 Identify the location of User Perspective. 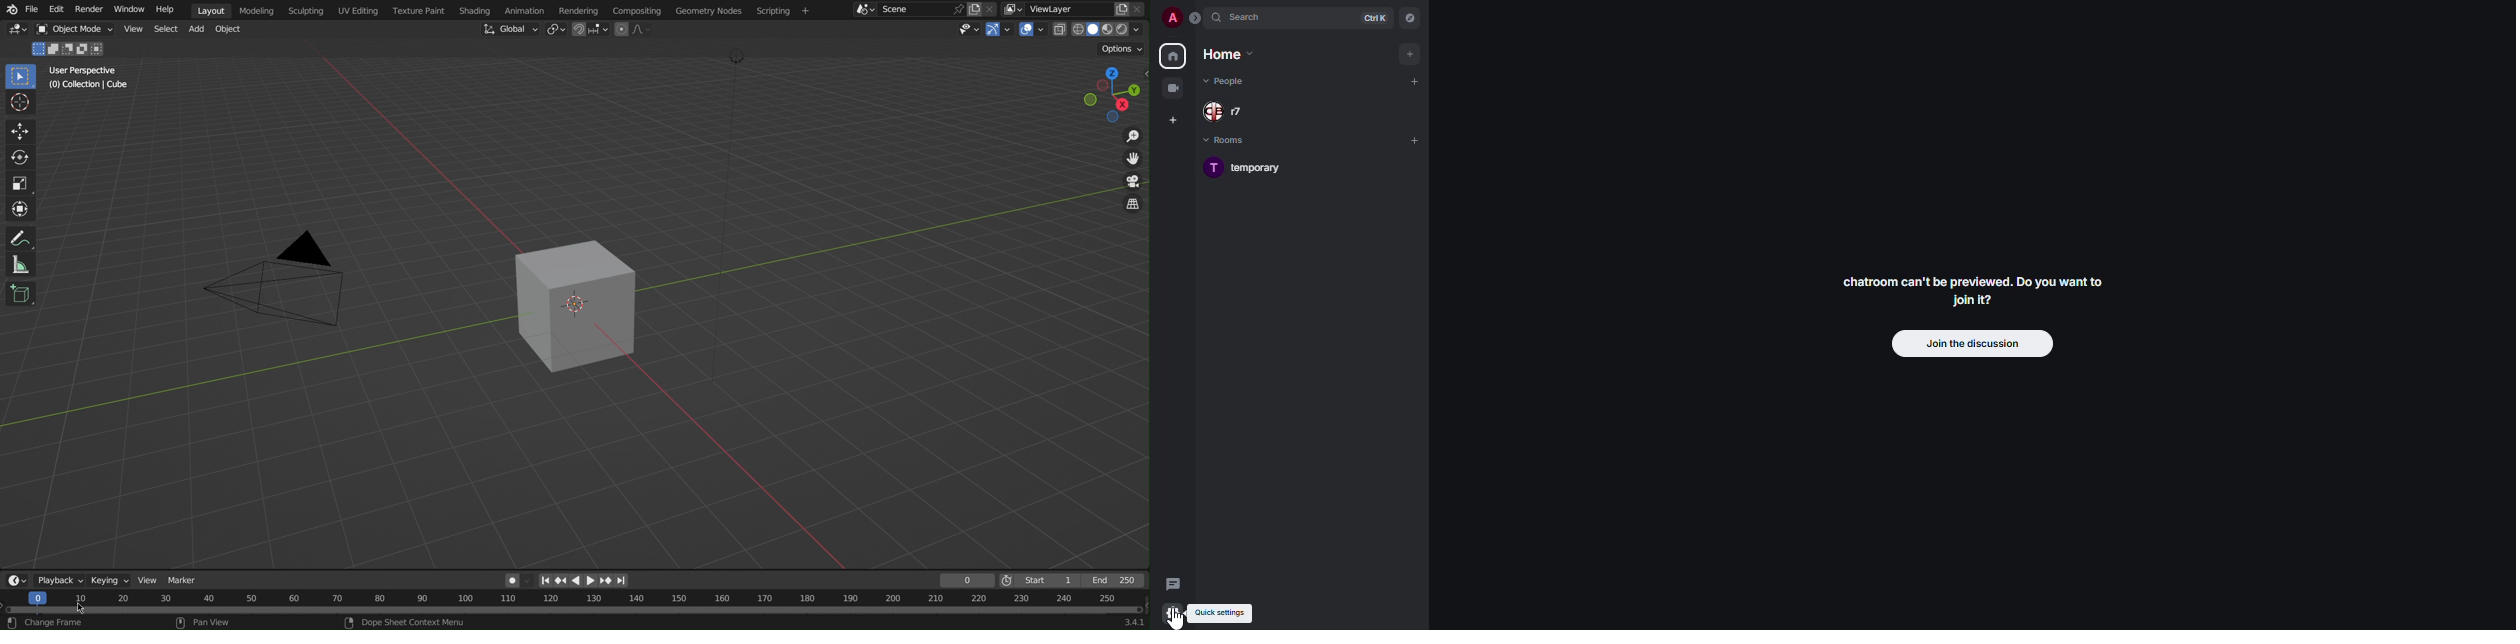
(84, 70).